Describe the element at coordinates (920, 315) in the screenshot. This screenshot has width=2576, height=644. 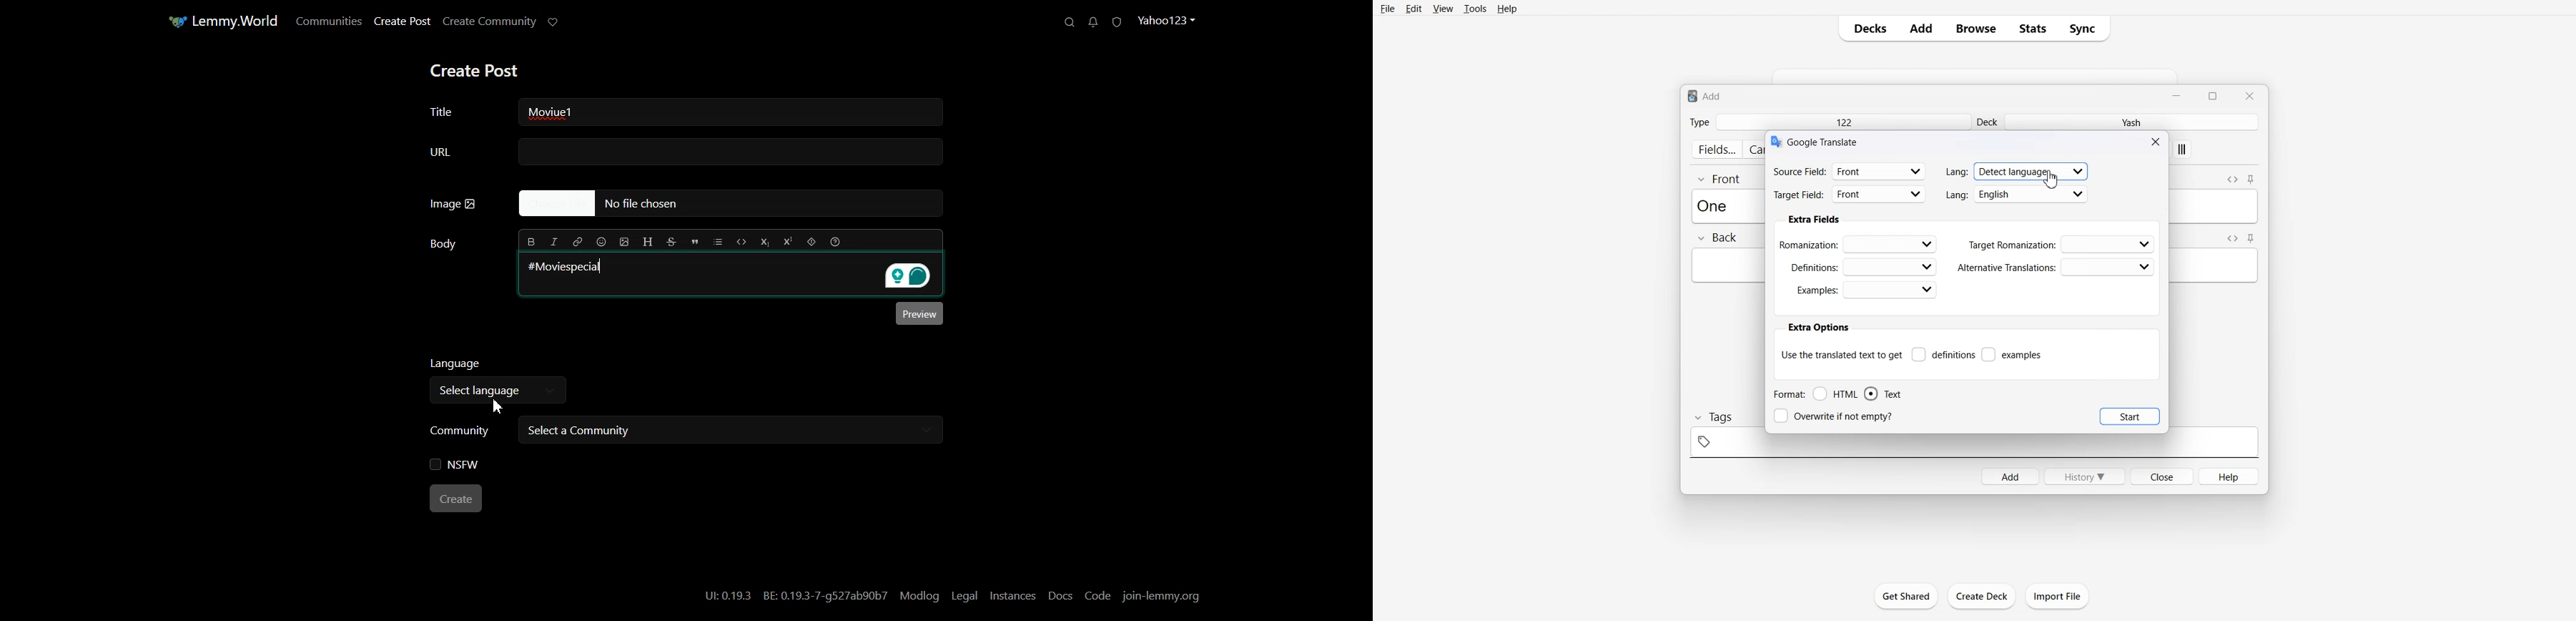
I see `Preview` at that location.